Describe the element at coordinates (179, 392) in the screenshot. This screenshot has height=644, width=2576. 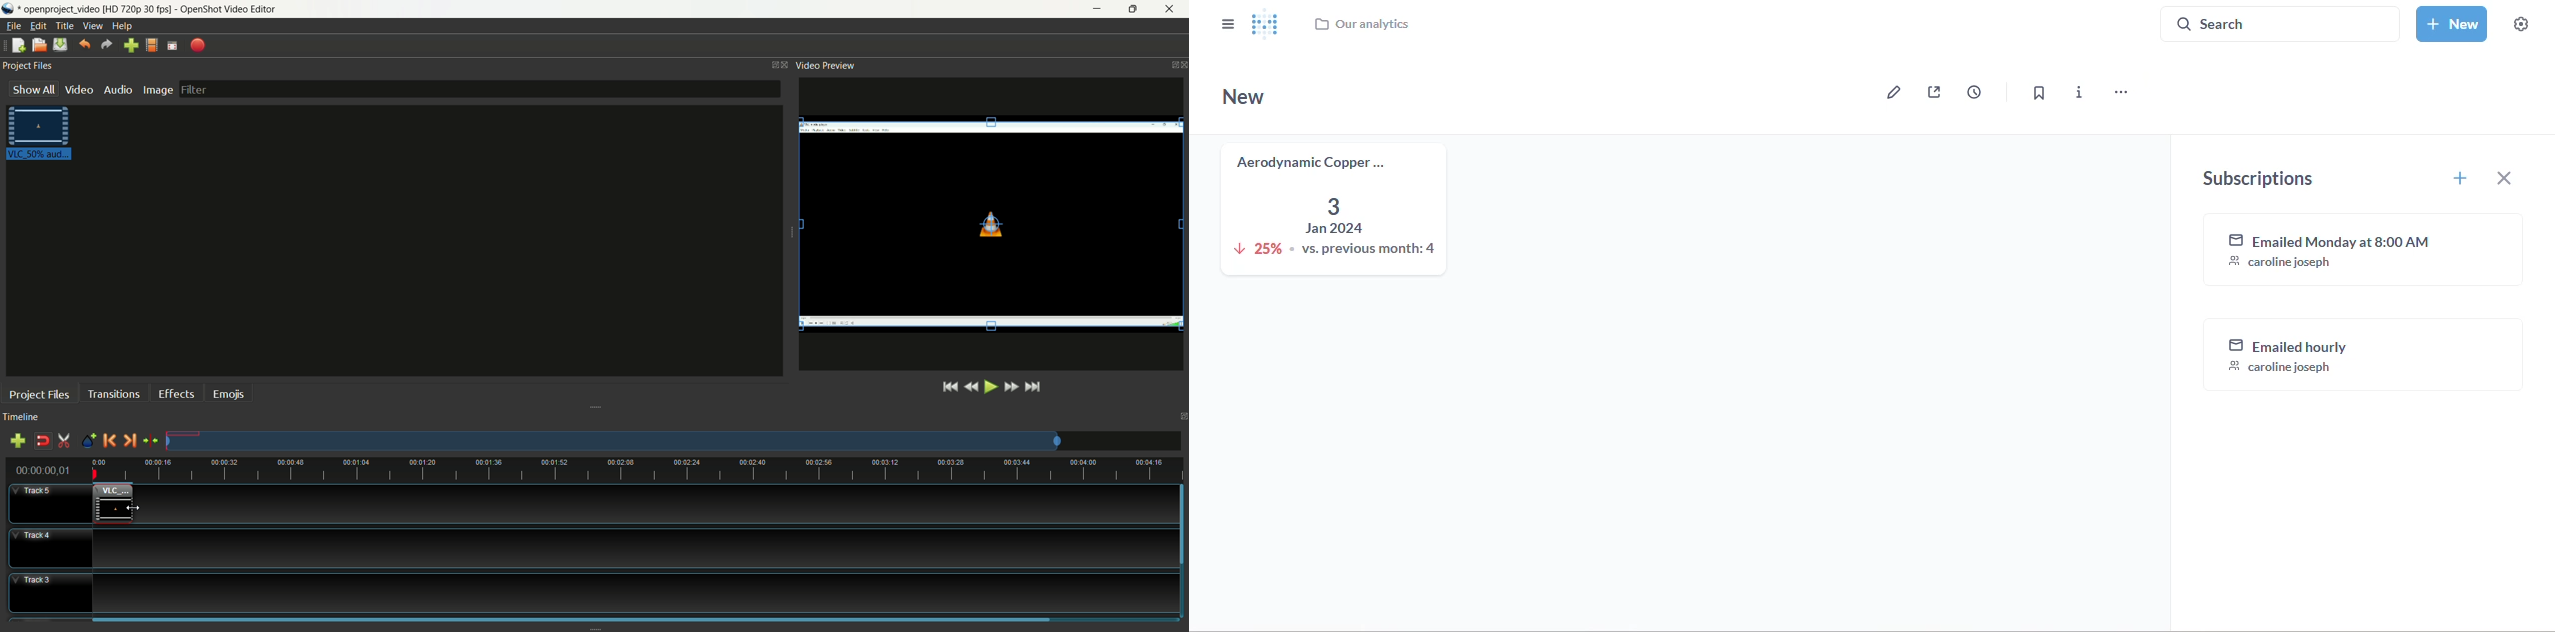
I see `effects` at that location.